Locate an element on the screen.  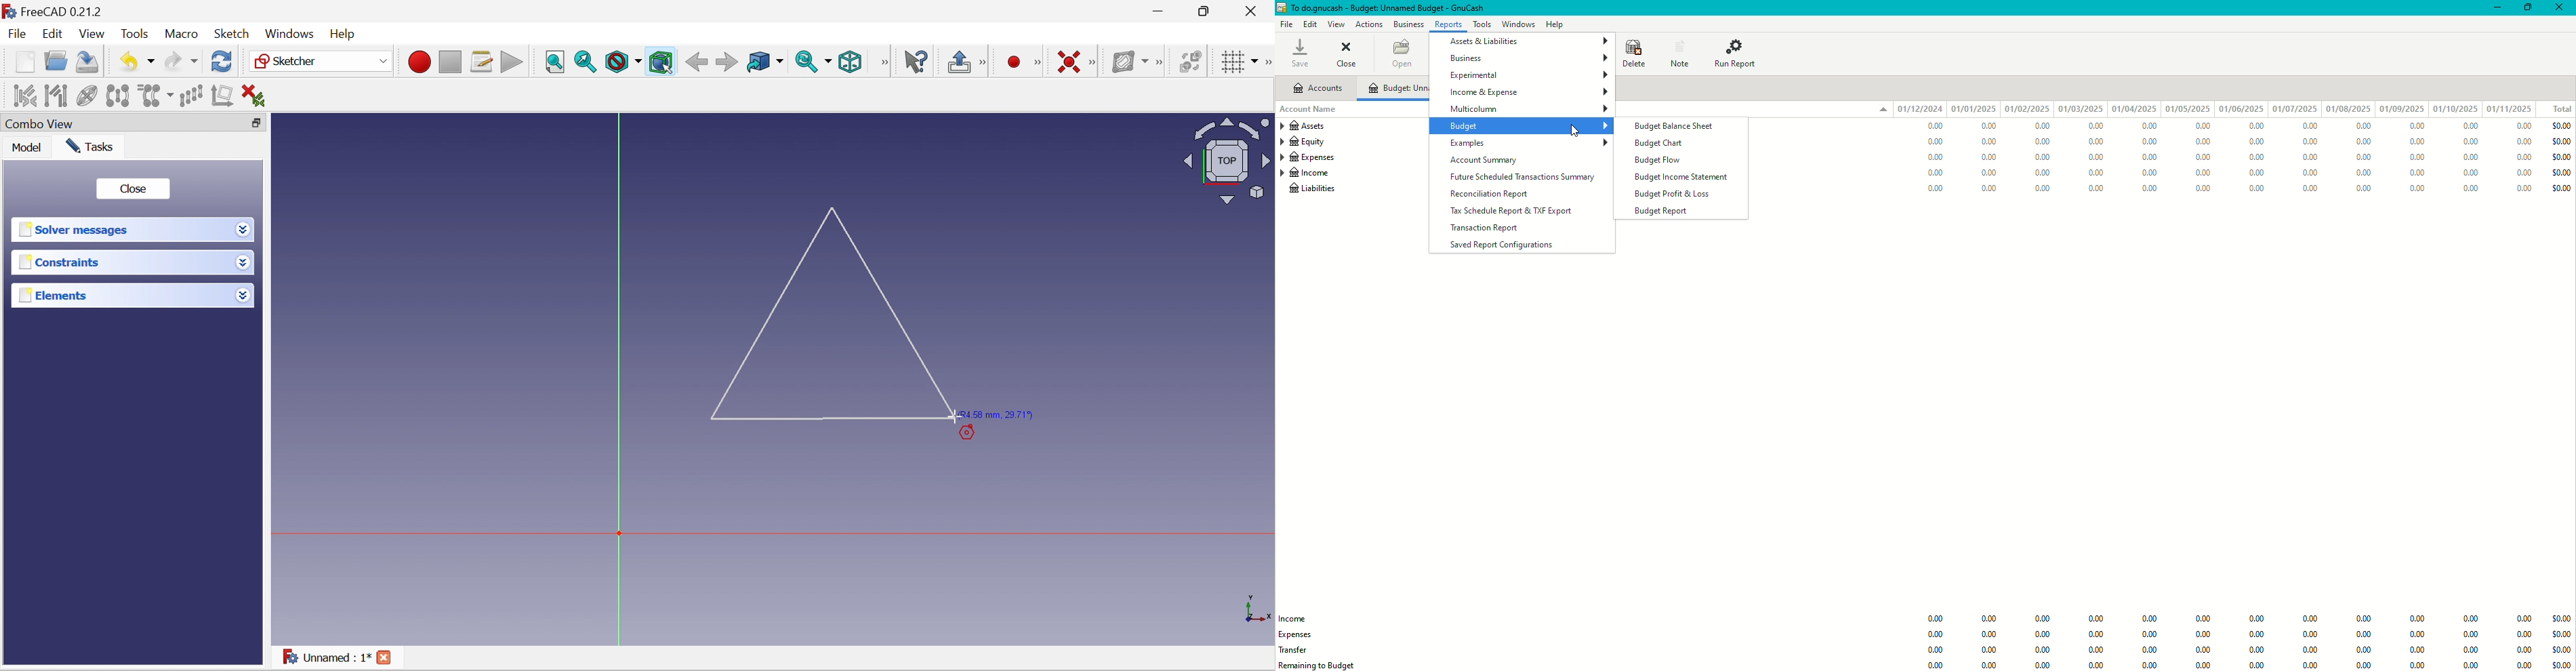
0.00 is located at coordinates (1931, 126).